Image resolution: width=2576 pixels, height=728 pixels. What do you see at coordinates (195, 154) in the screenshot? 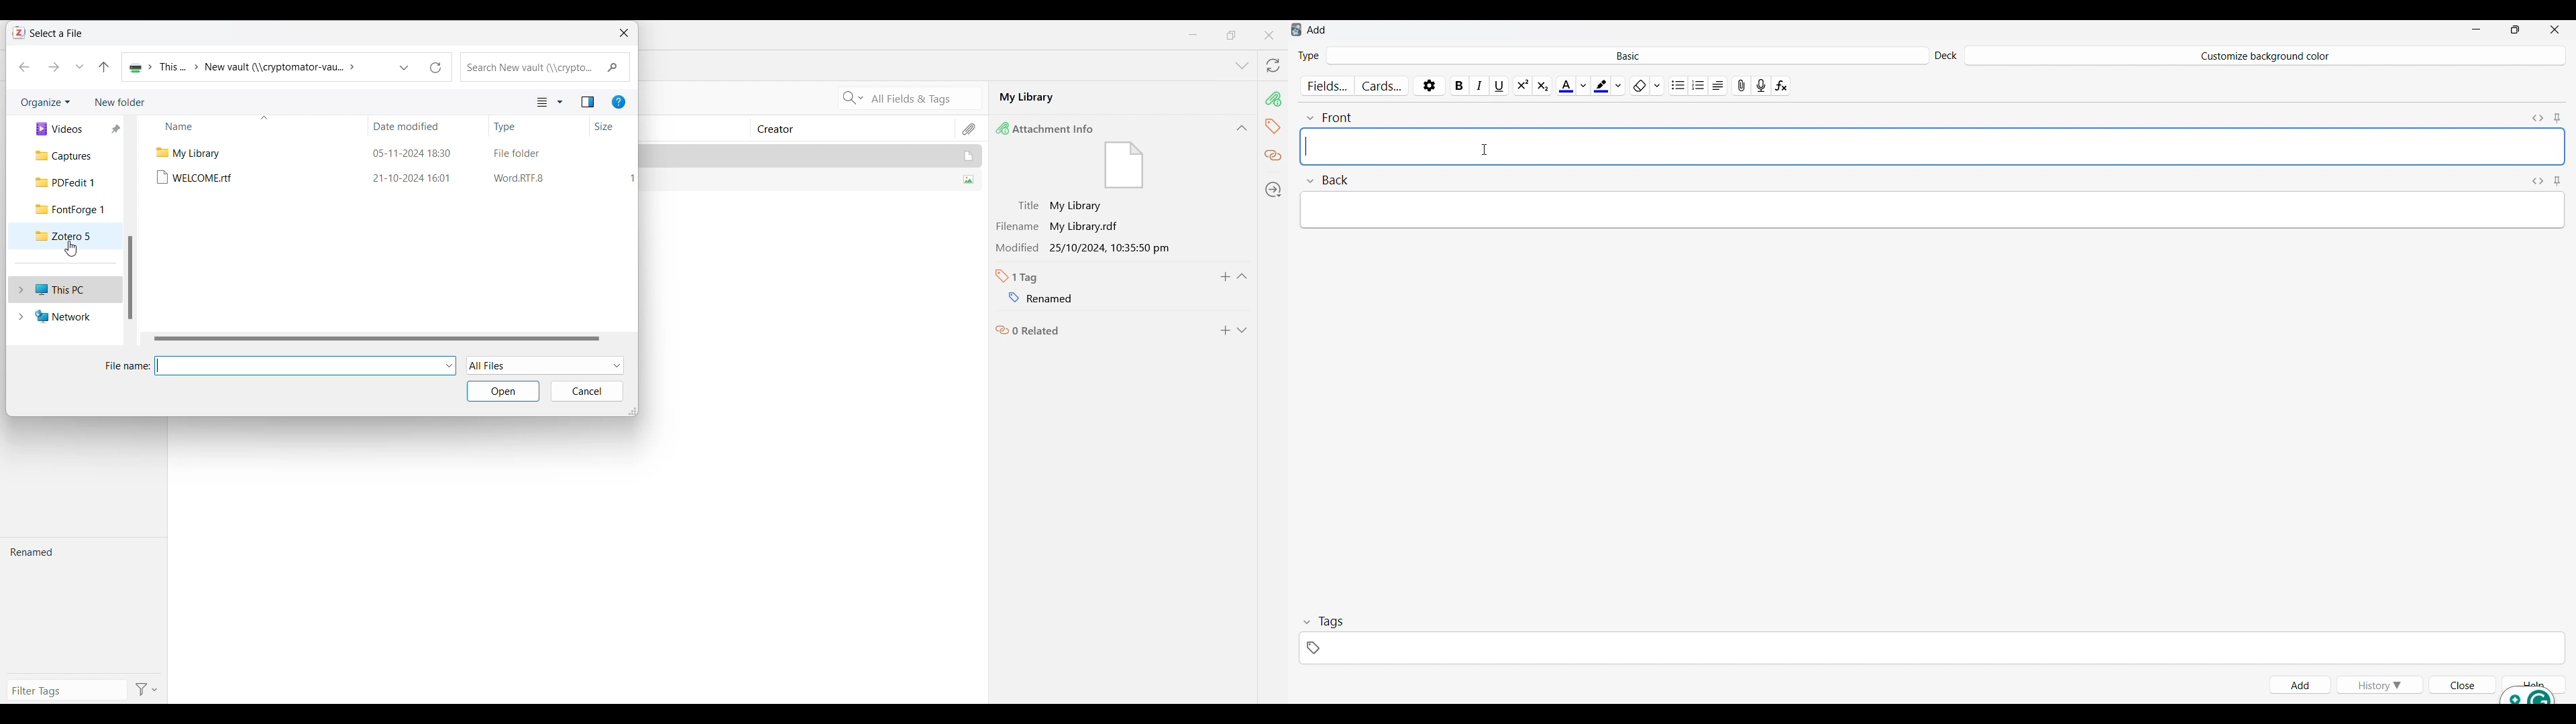
I see `Files in selected folder` at bounding box center [195, 154].